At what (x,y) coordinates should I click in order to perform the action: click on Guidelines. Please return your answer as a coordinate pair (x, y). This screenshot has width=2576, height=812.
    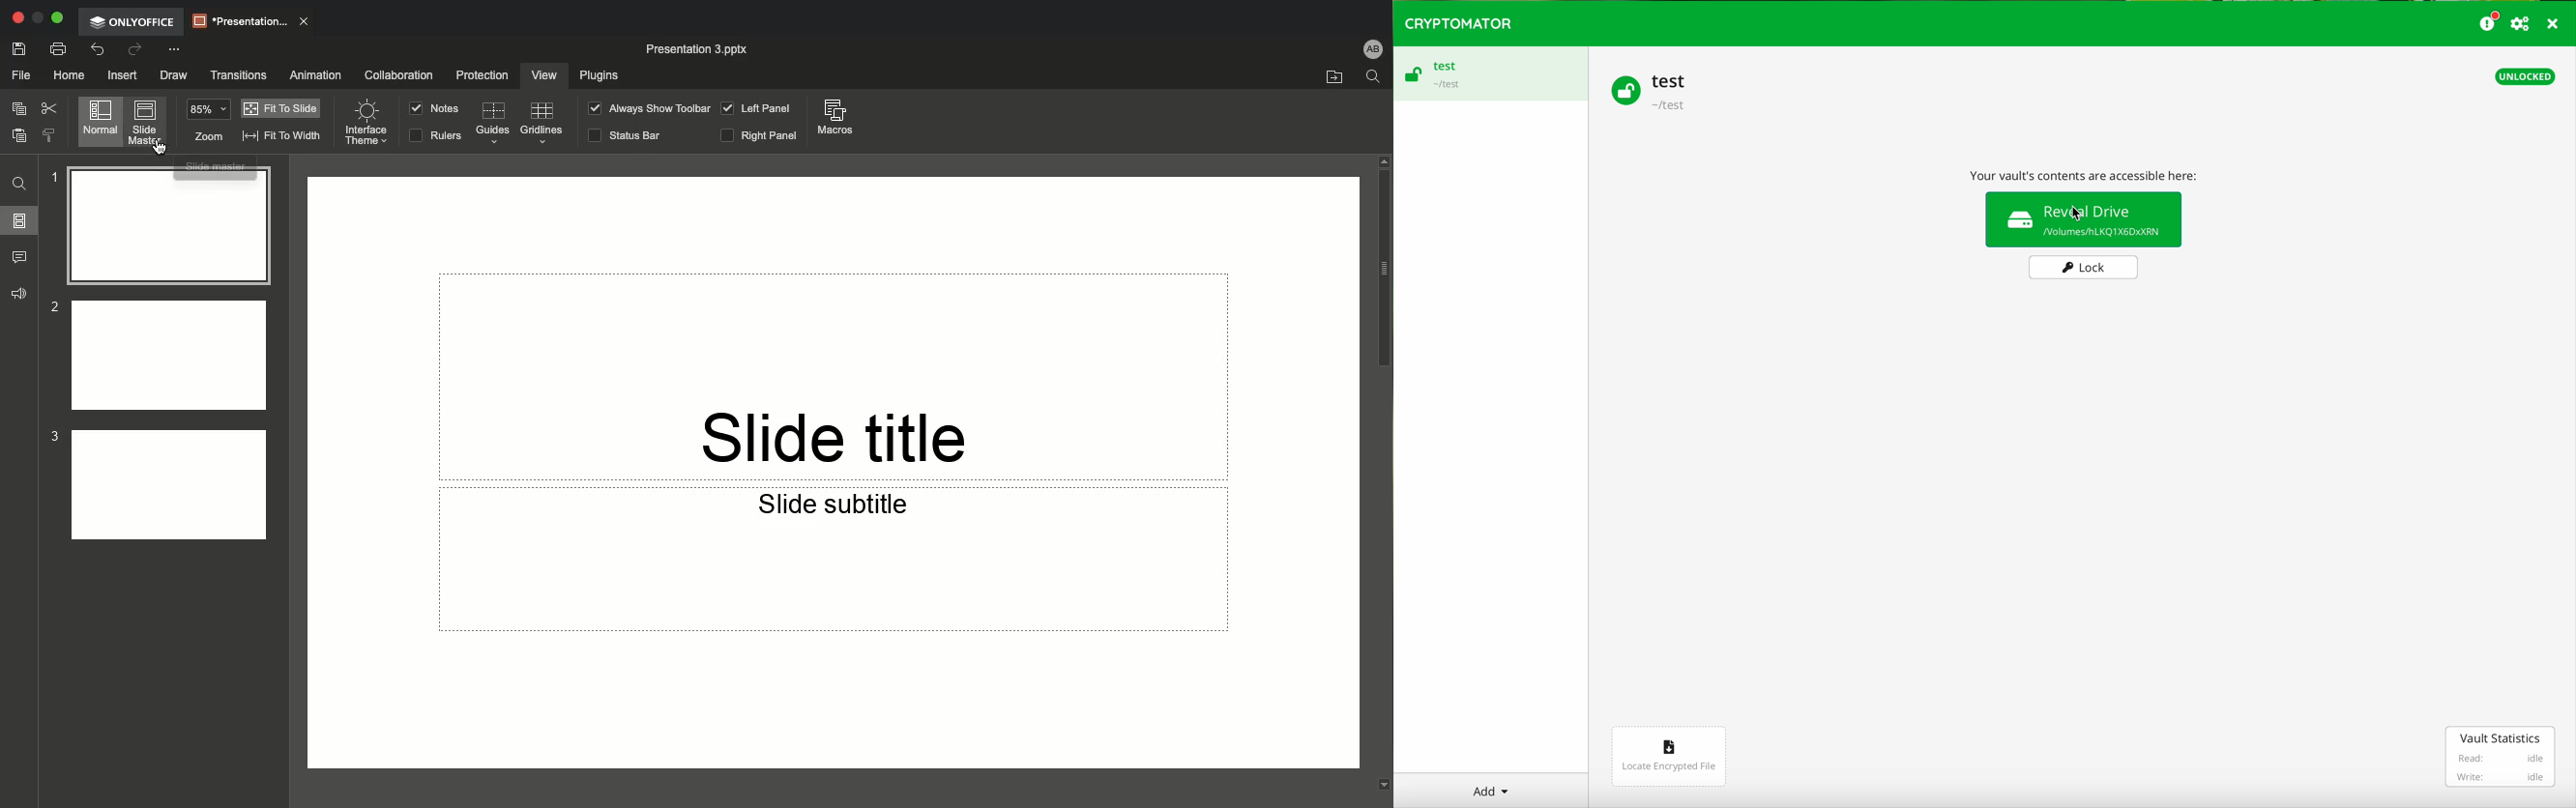
    Looking at the image, I should click on (543, 124).